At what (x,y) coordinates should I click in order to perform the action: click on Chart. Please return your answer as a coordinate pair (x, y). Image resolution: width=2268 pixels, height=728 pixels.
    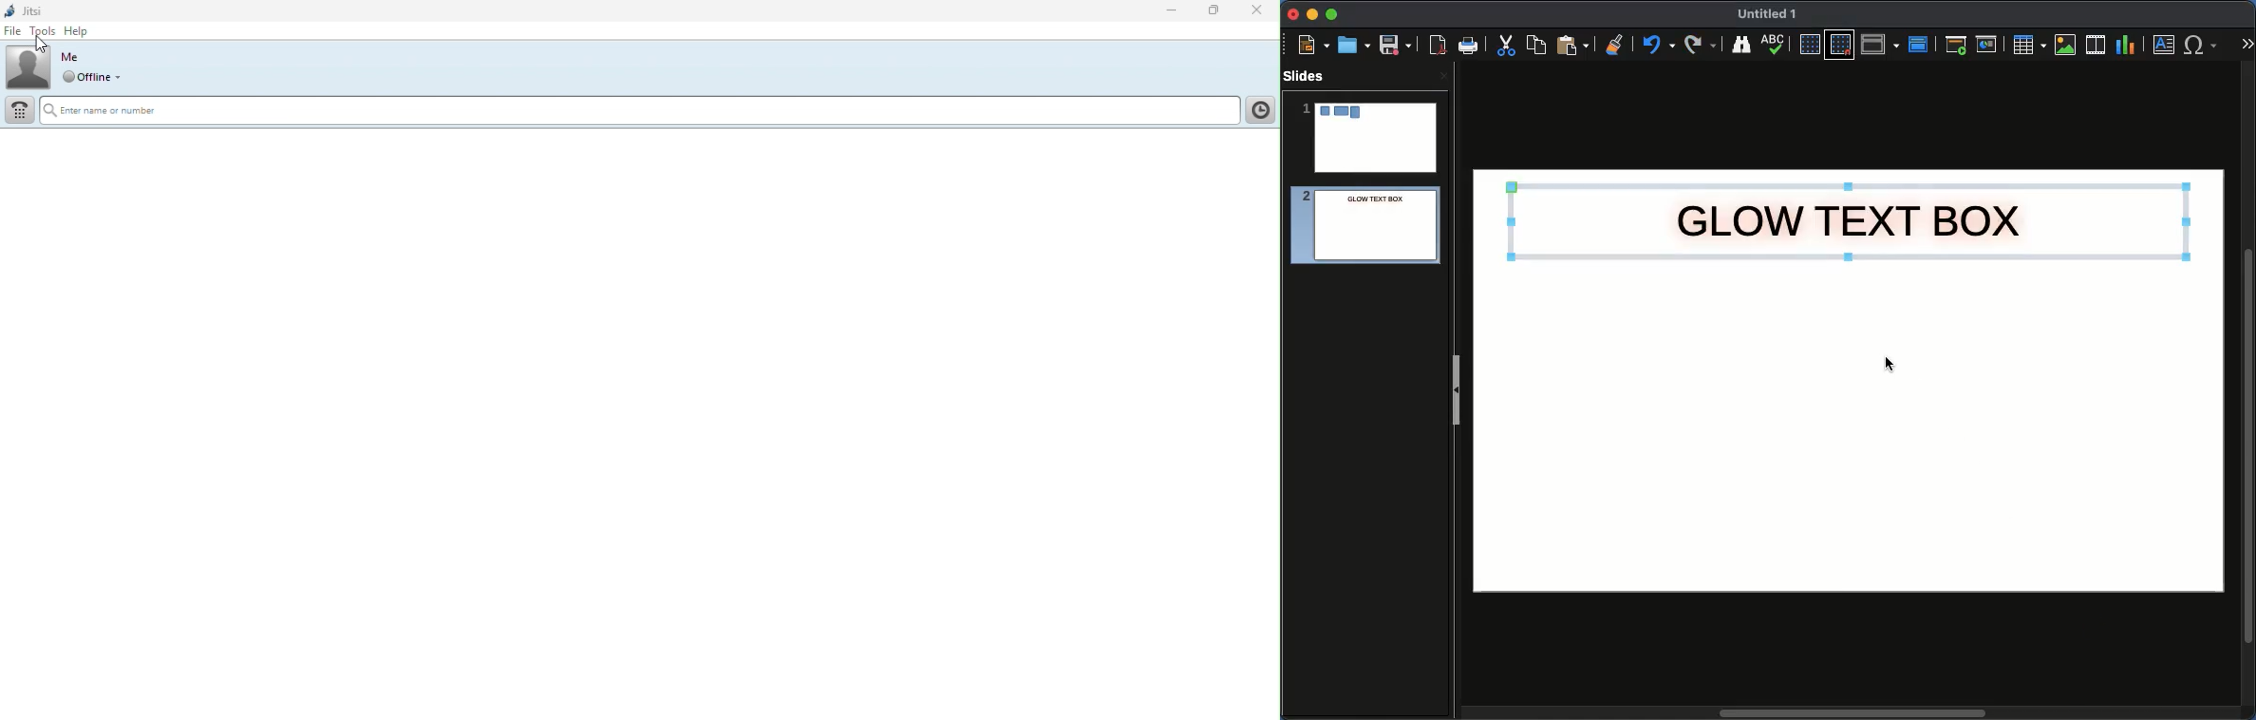
    Looking at the image, I should click on (2125, 46).